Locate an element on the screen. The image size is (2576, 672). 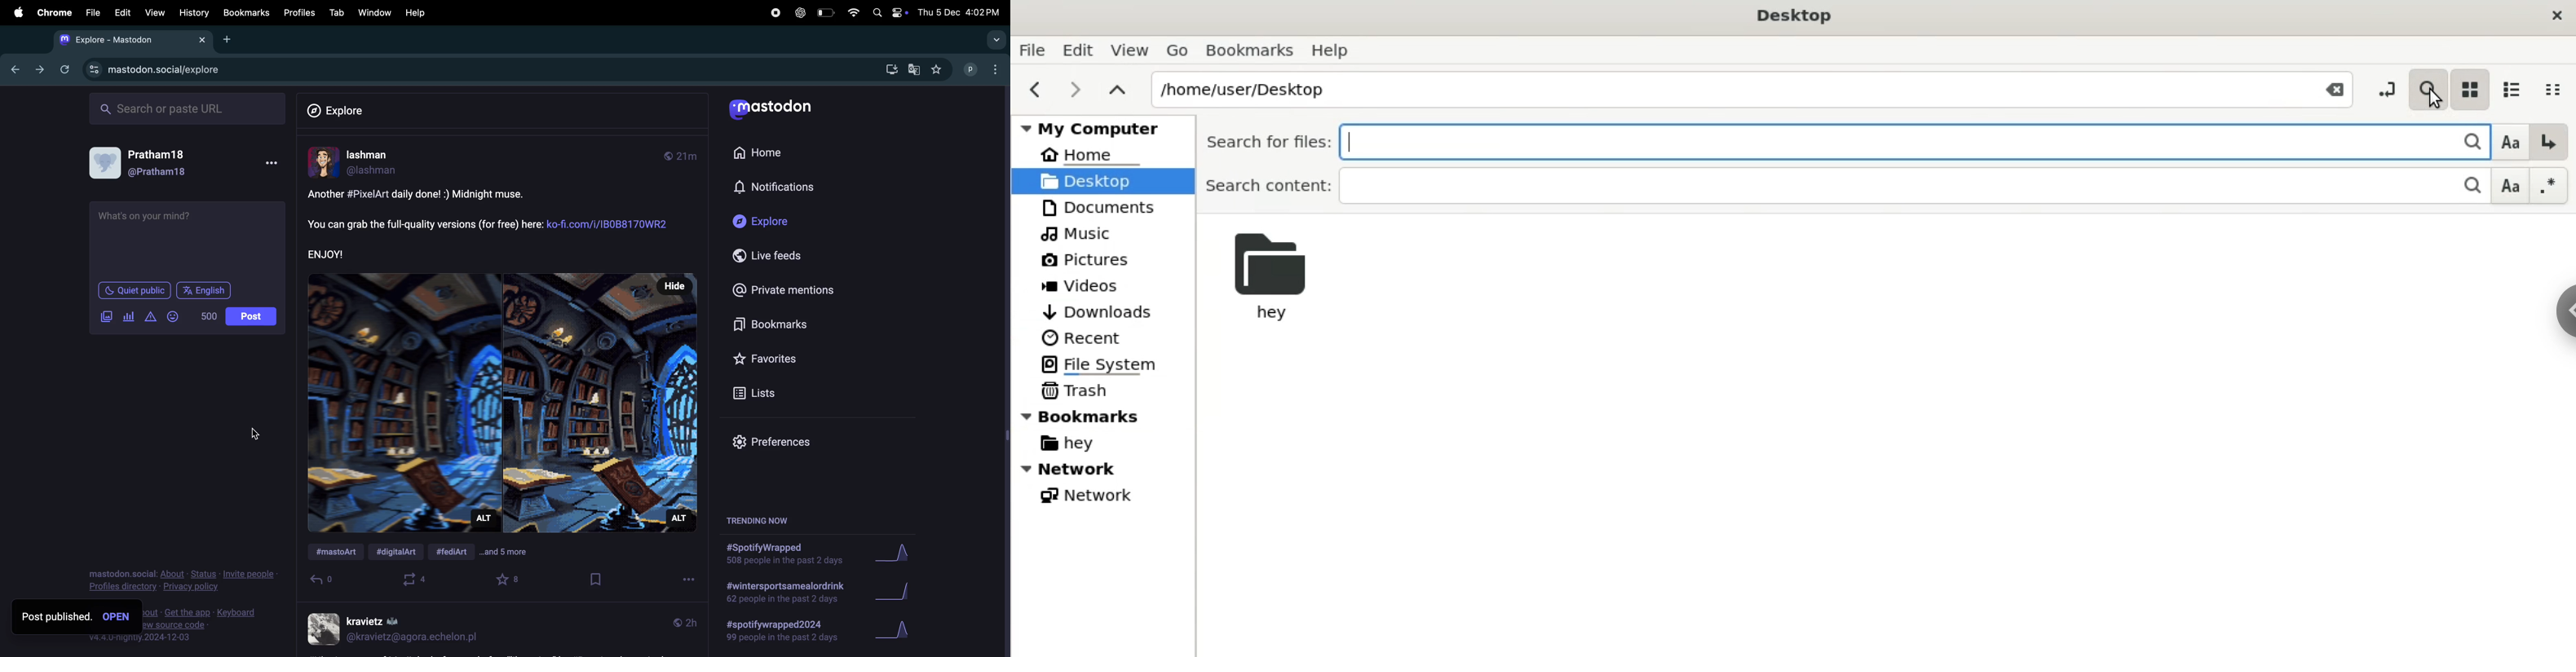
file is located at coordinates (95, 13).